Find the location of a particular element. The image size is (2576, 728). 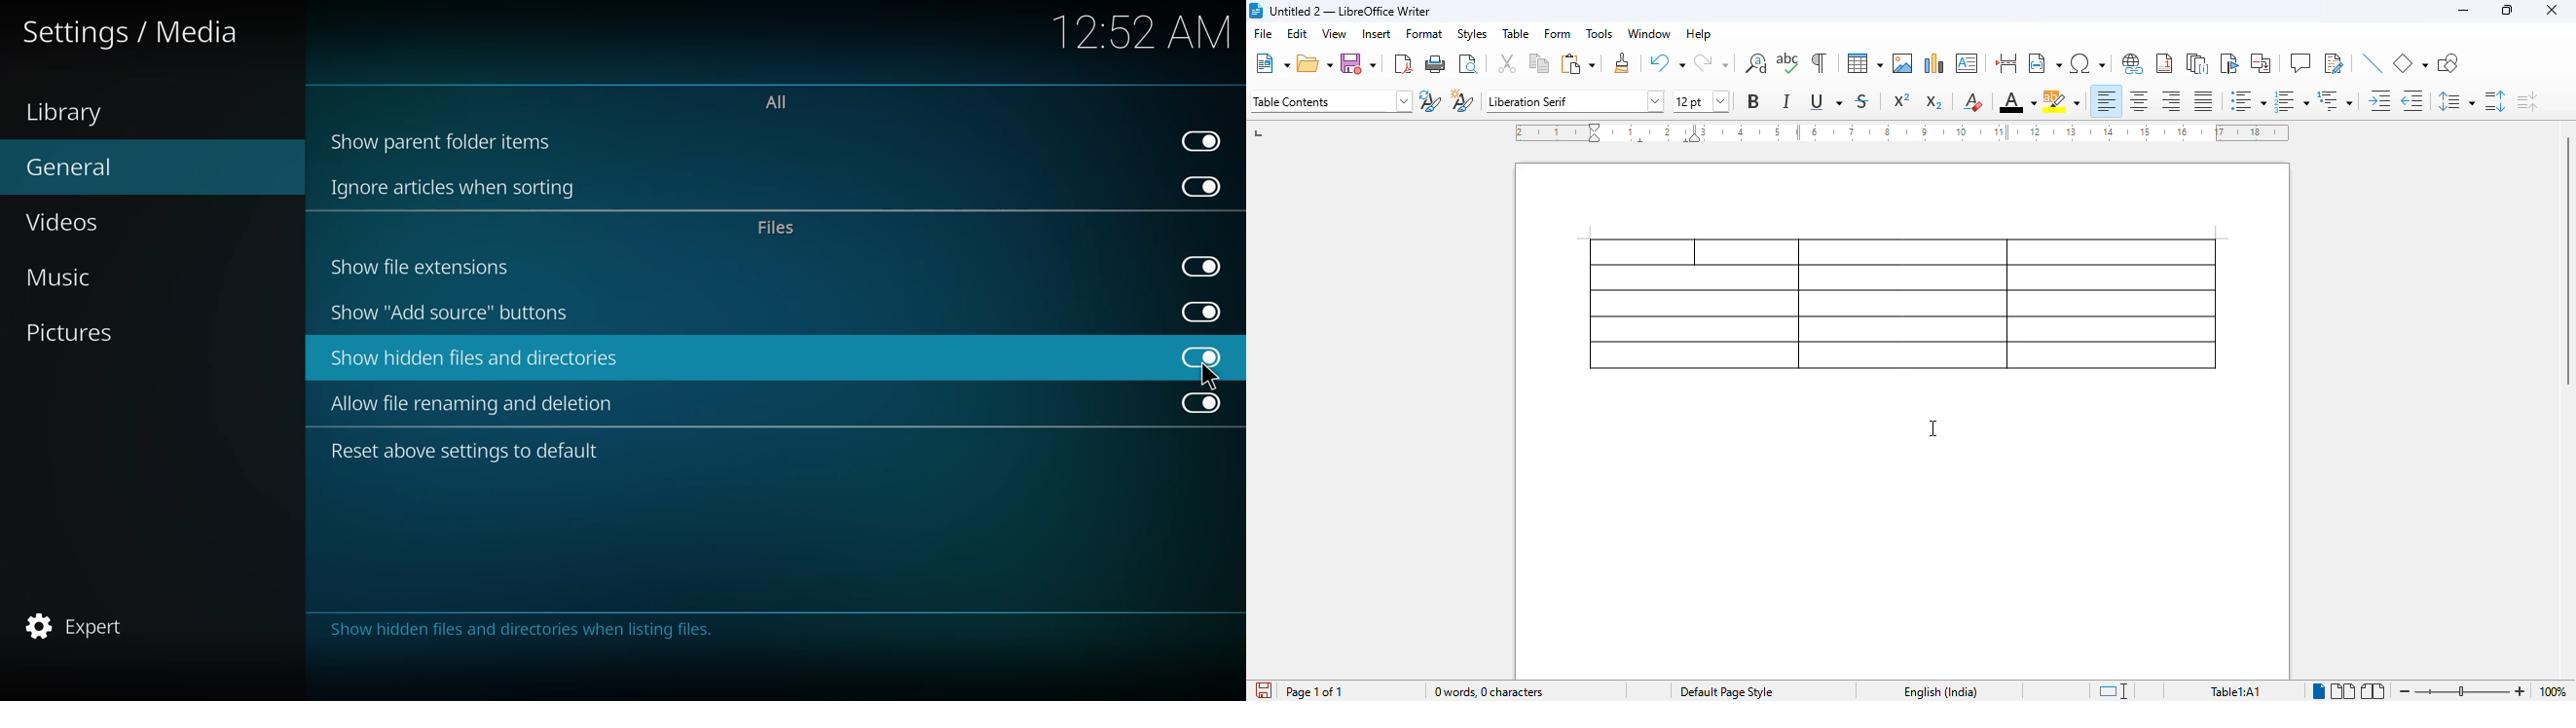

spelling is located at coordinates (1788, 63).